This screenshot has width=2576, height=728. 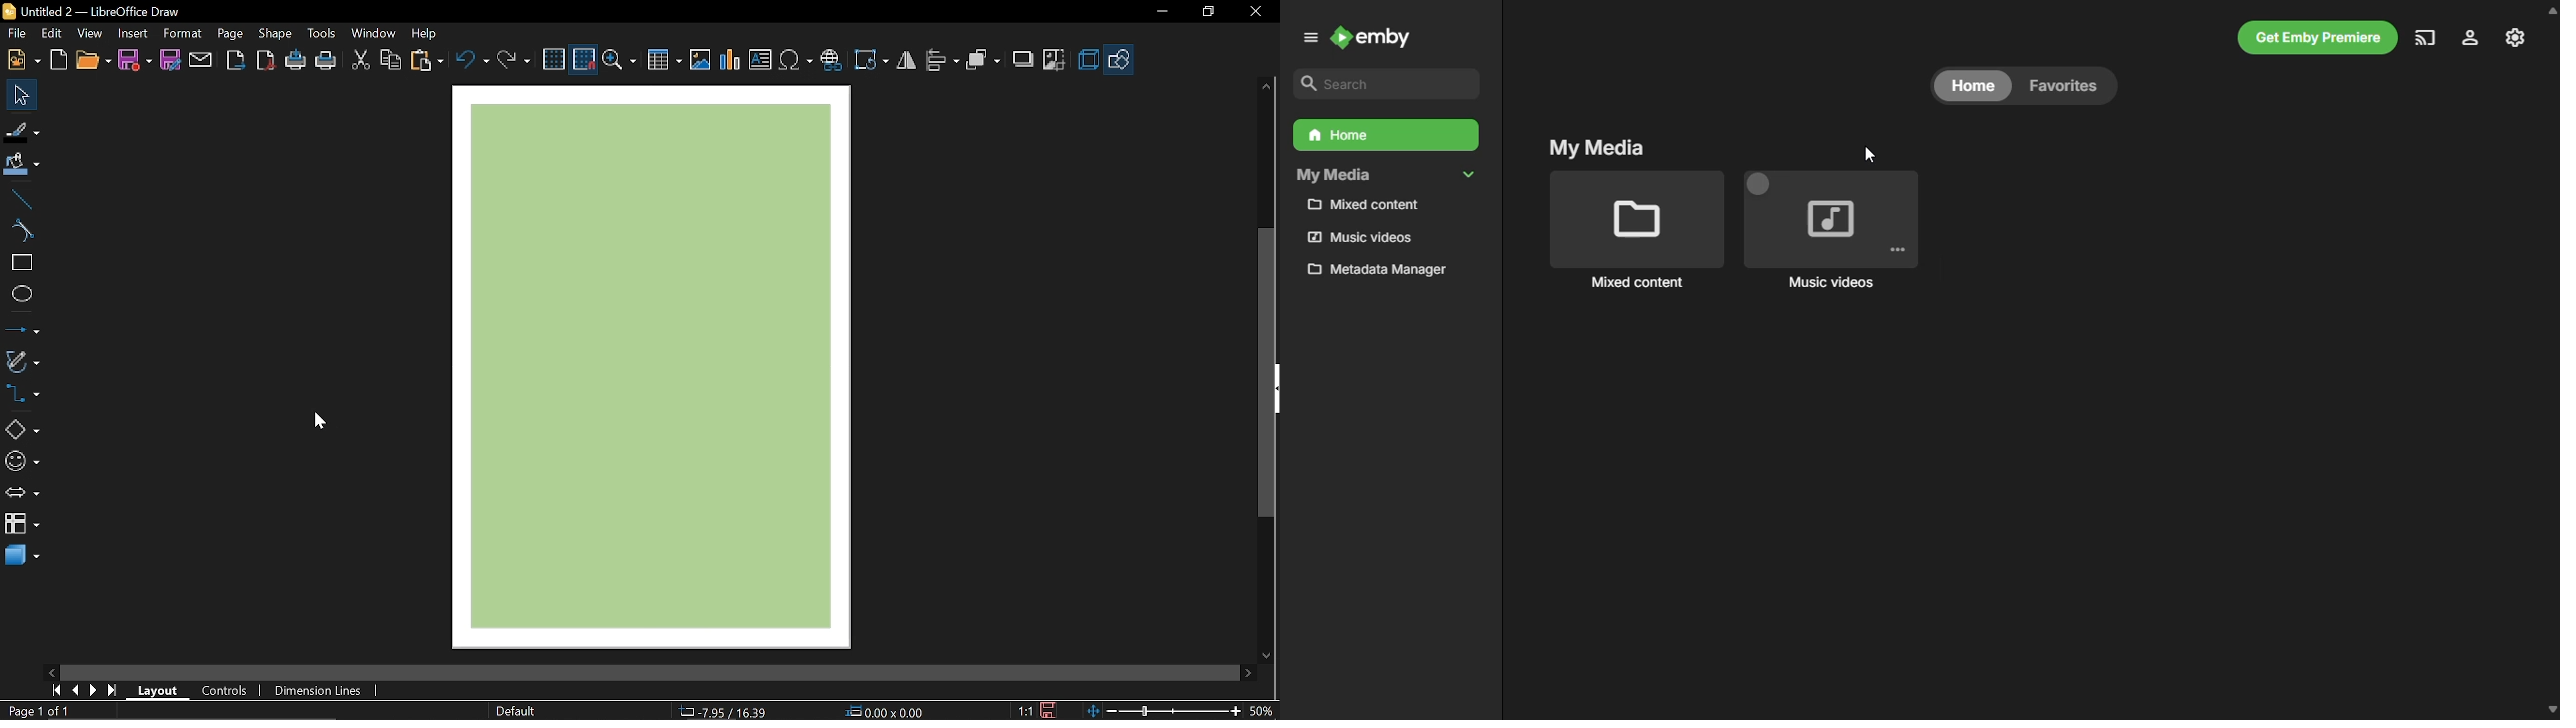 I want to click on shadow, so click(x=1022, y=59).